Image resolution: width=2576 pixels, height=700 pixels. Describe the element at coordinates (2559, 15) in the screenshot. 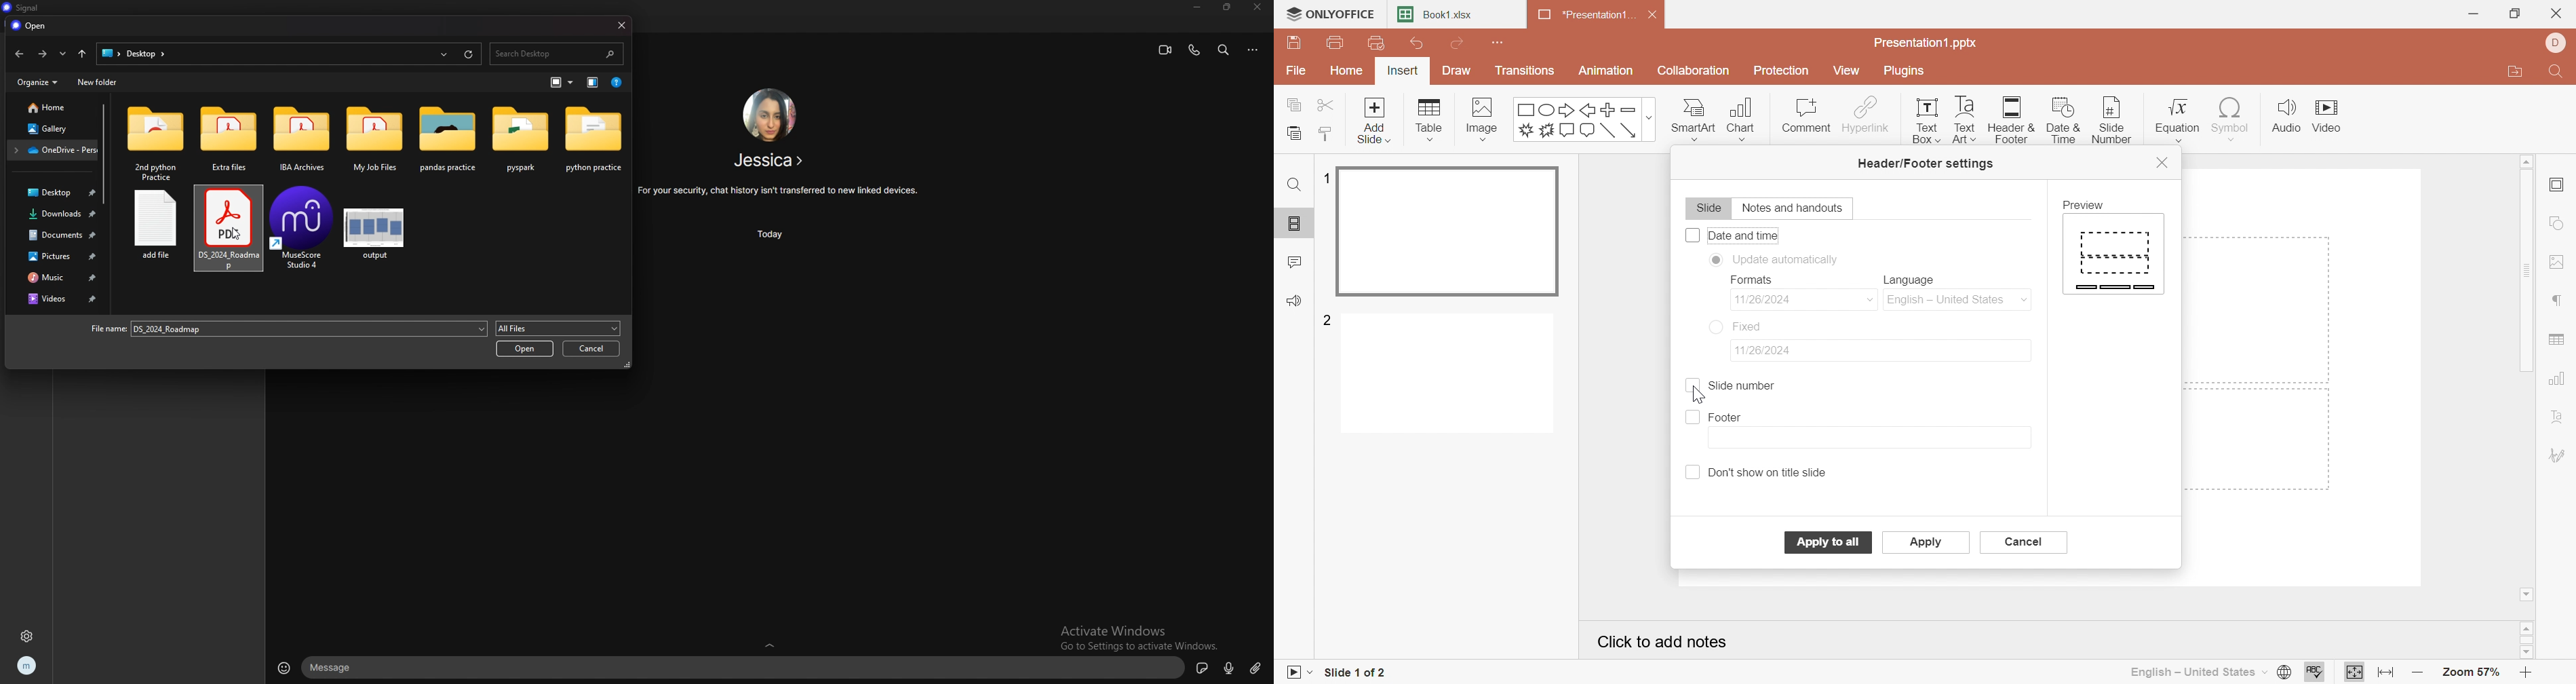

I see `Close` at that location.